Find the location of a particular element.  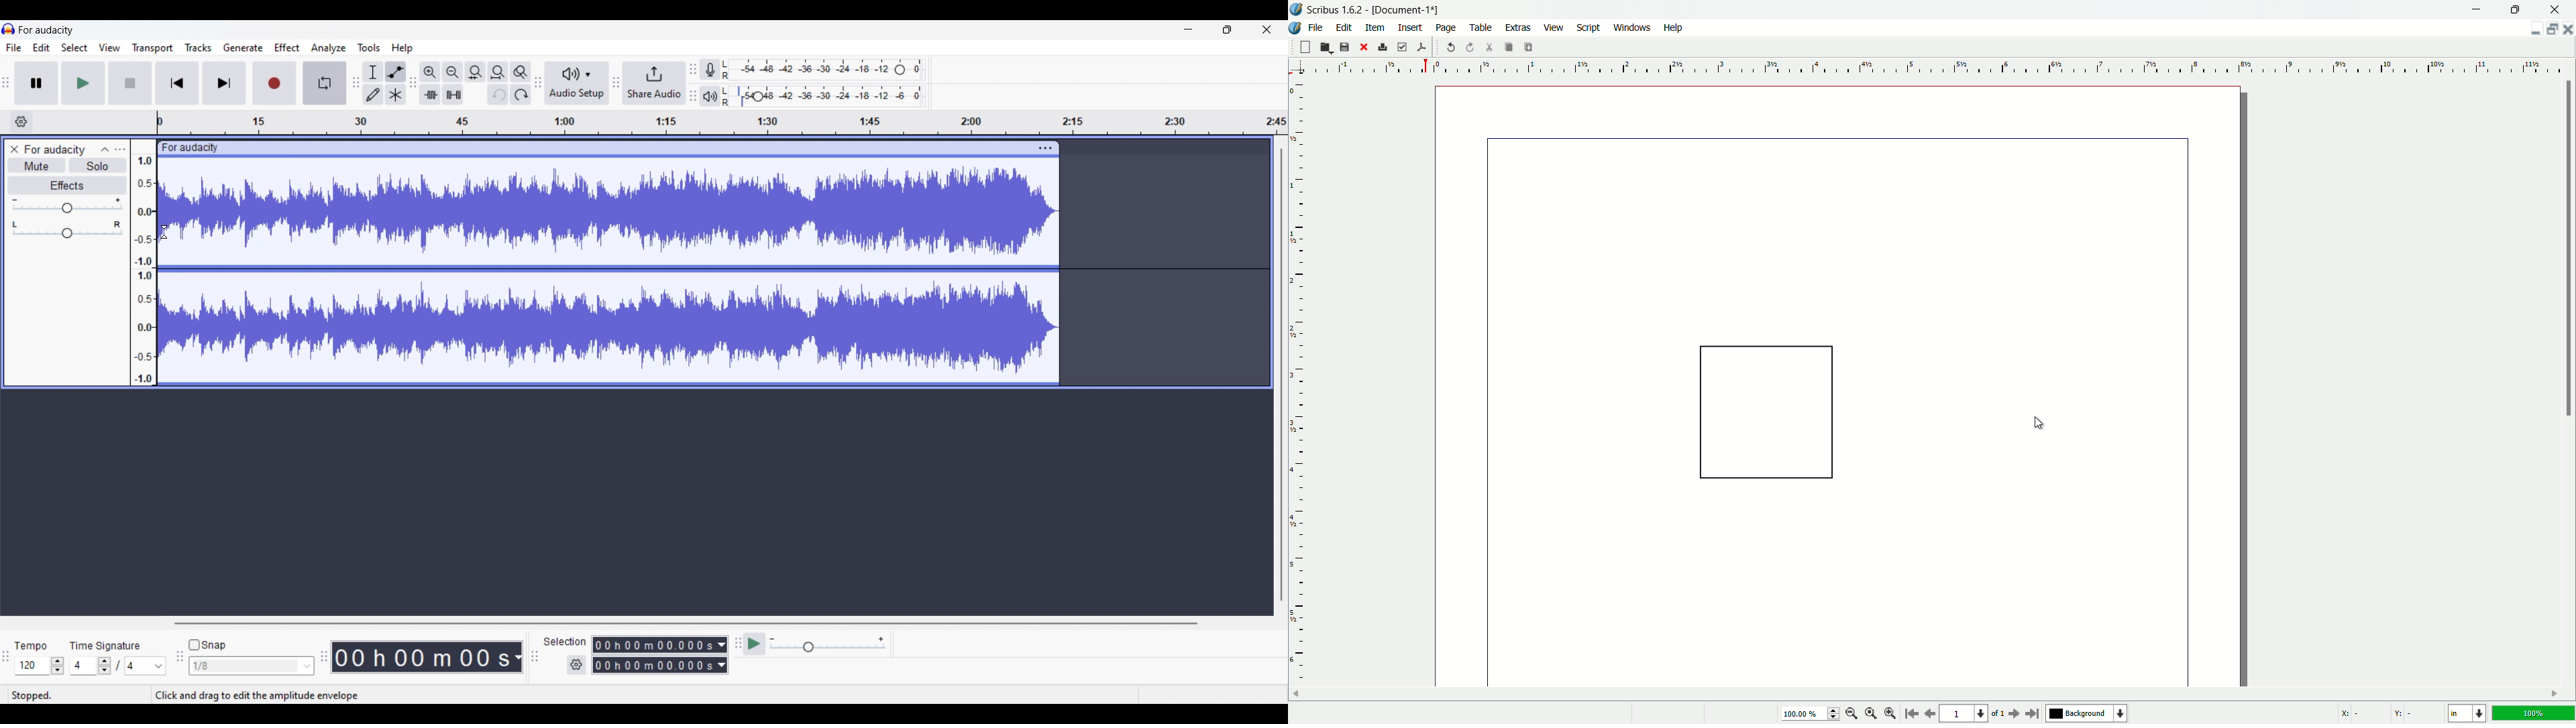

Enable looping is located at coordinates (325, 84).